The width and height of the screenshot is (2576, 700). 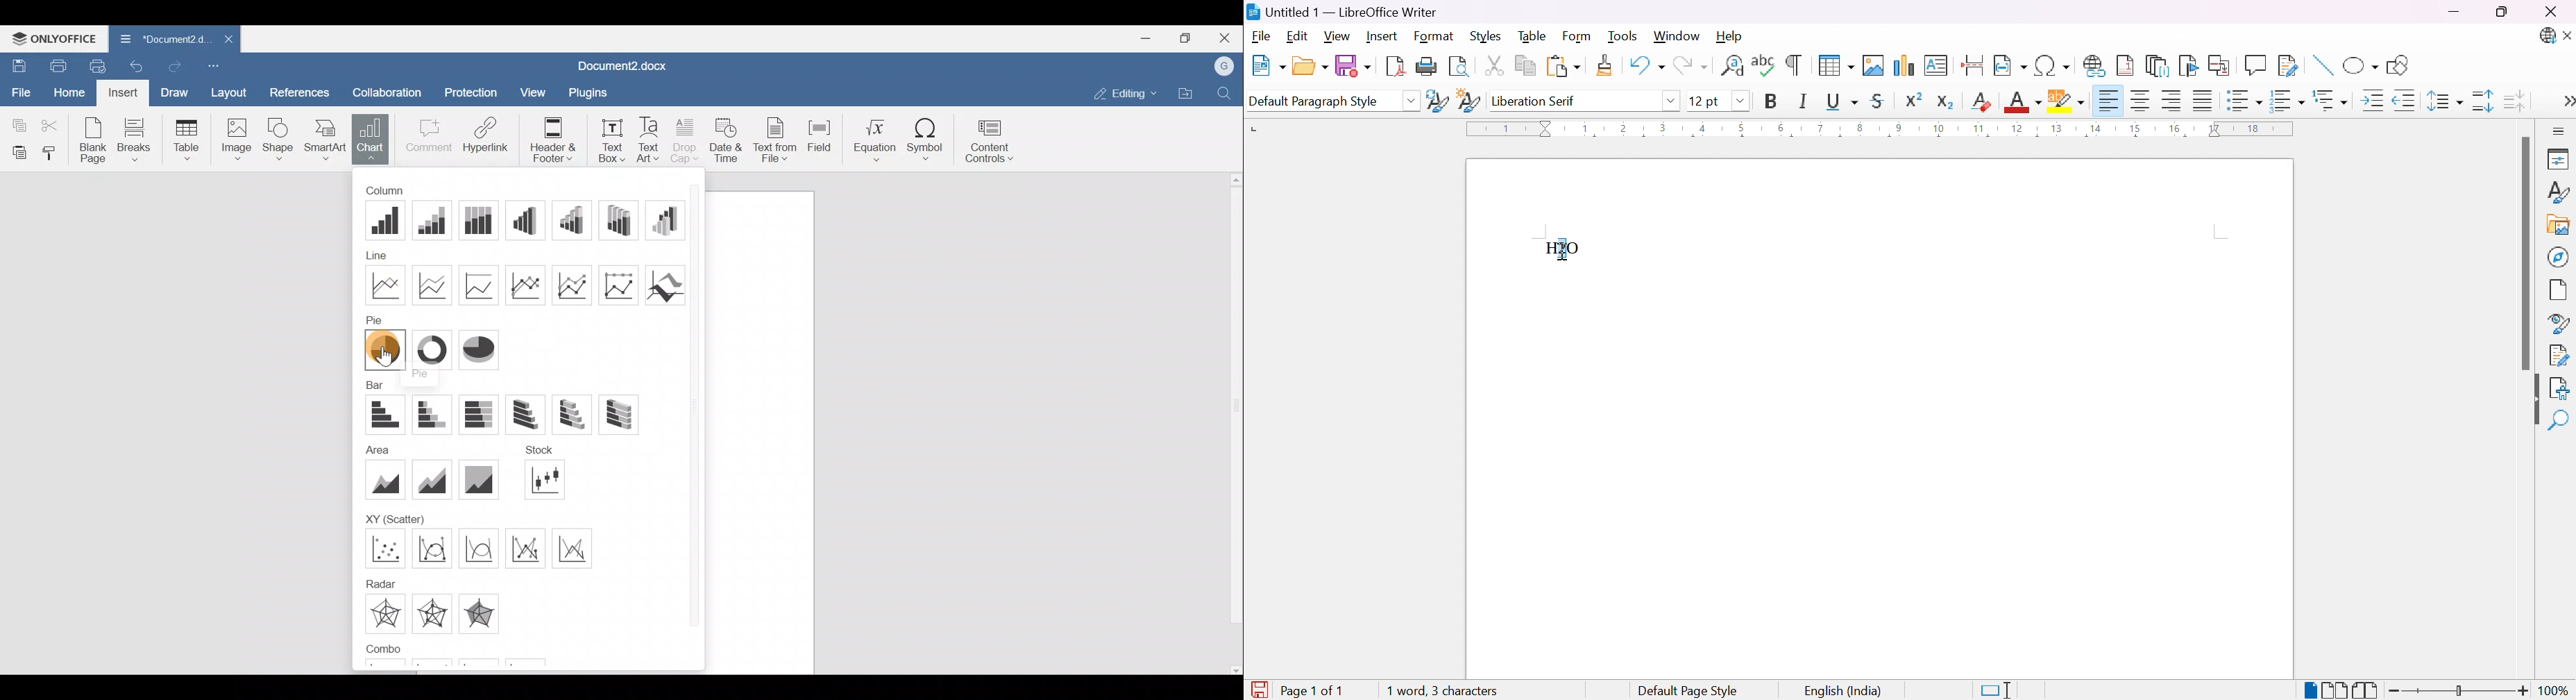 What do you see at coordinates (426, 136) in the screenshot?
I see `Comment` at bounding box center [426, 136].